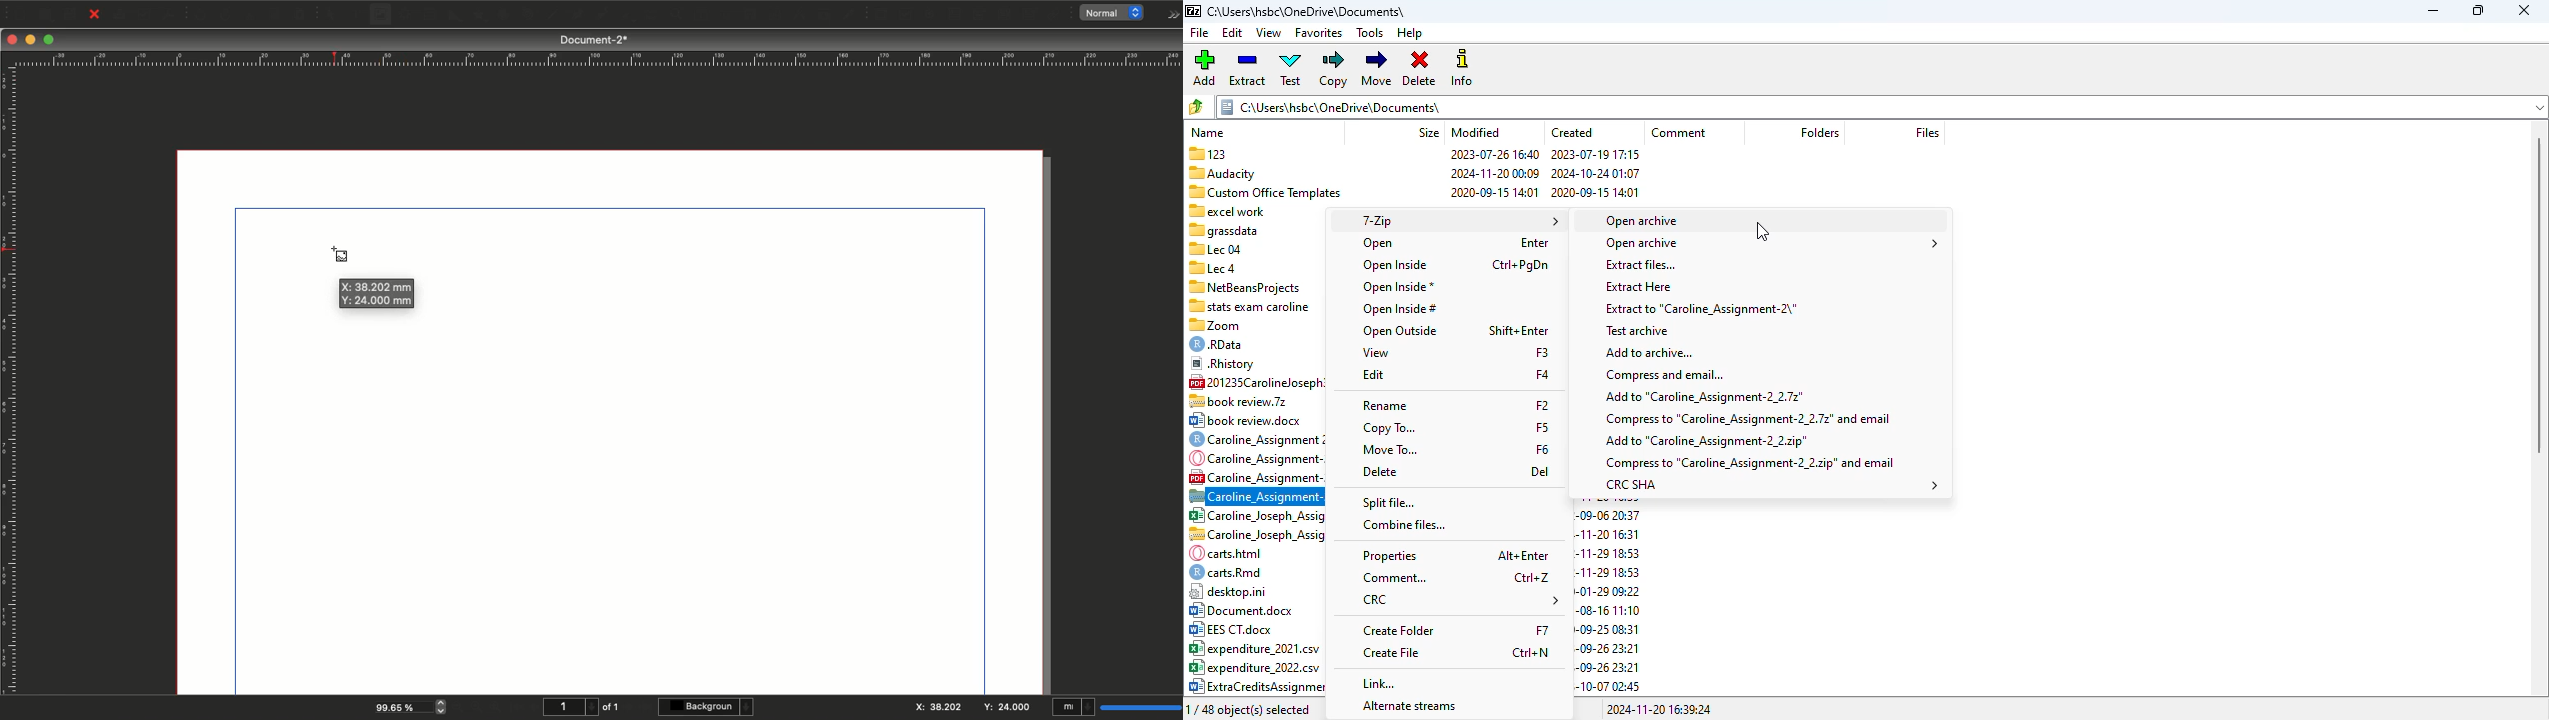 This screenshot has height=728, width=2576. I want to click on Background, so click(708, 707).